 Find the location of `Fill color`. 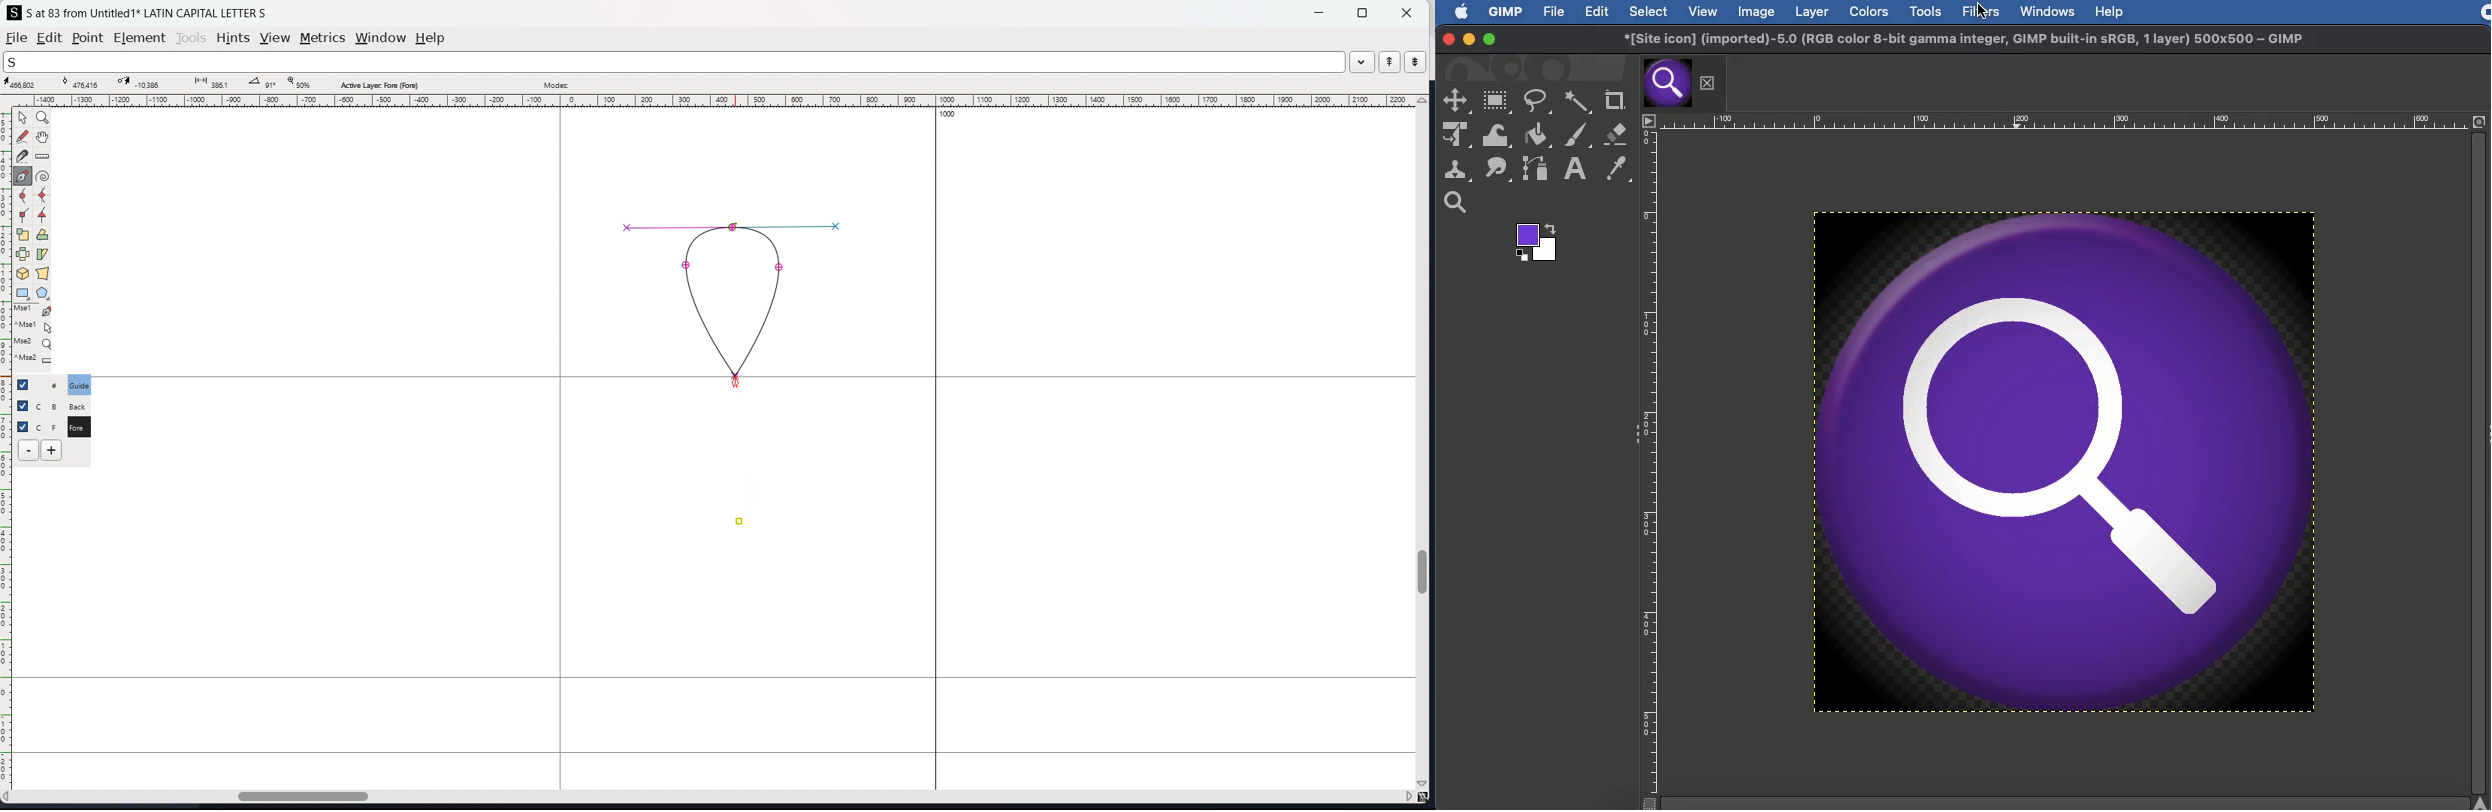

Fill color is located at coordinates (1536, 136).